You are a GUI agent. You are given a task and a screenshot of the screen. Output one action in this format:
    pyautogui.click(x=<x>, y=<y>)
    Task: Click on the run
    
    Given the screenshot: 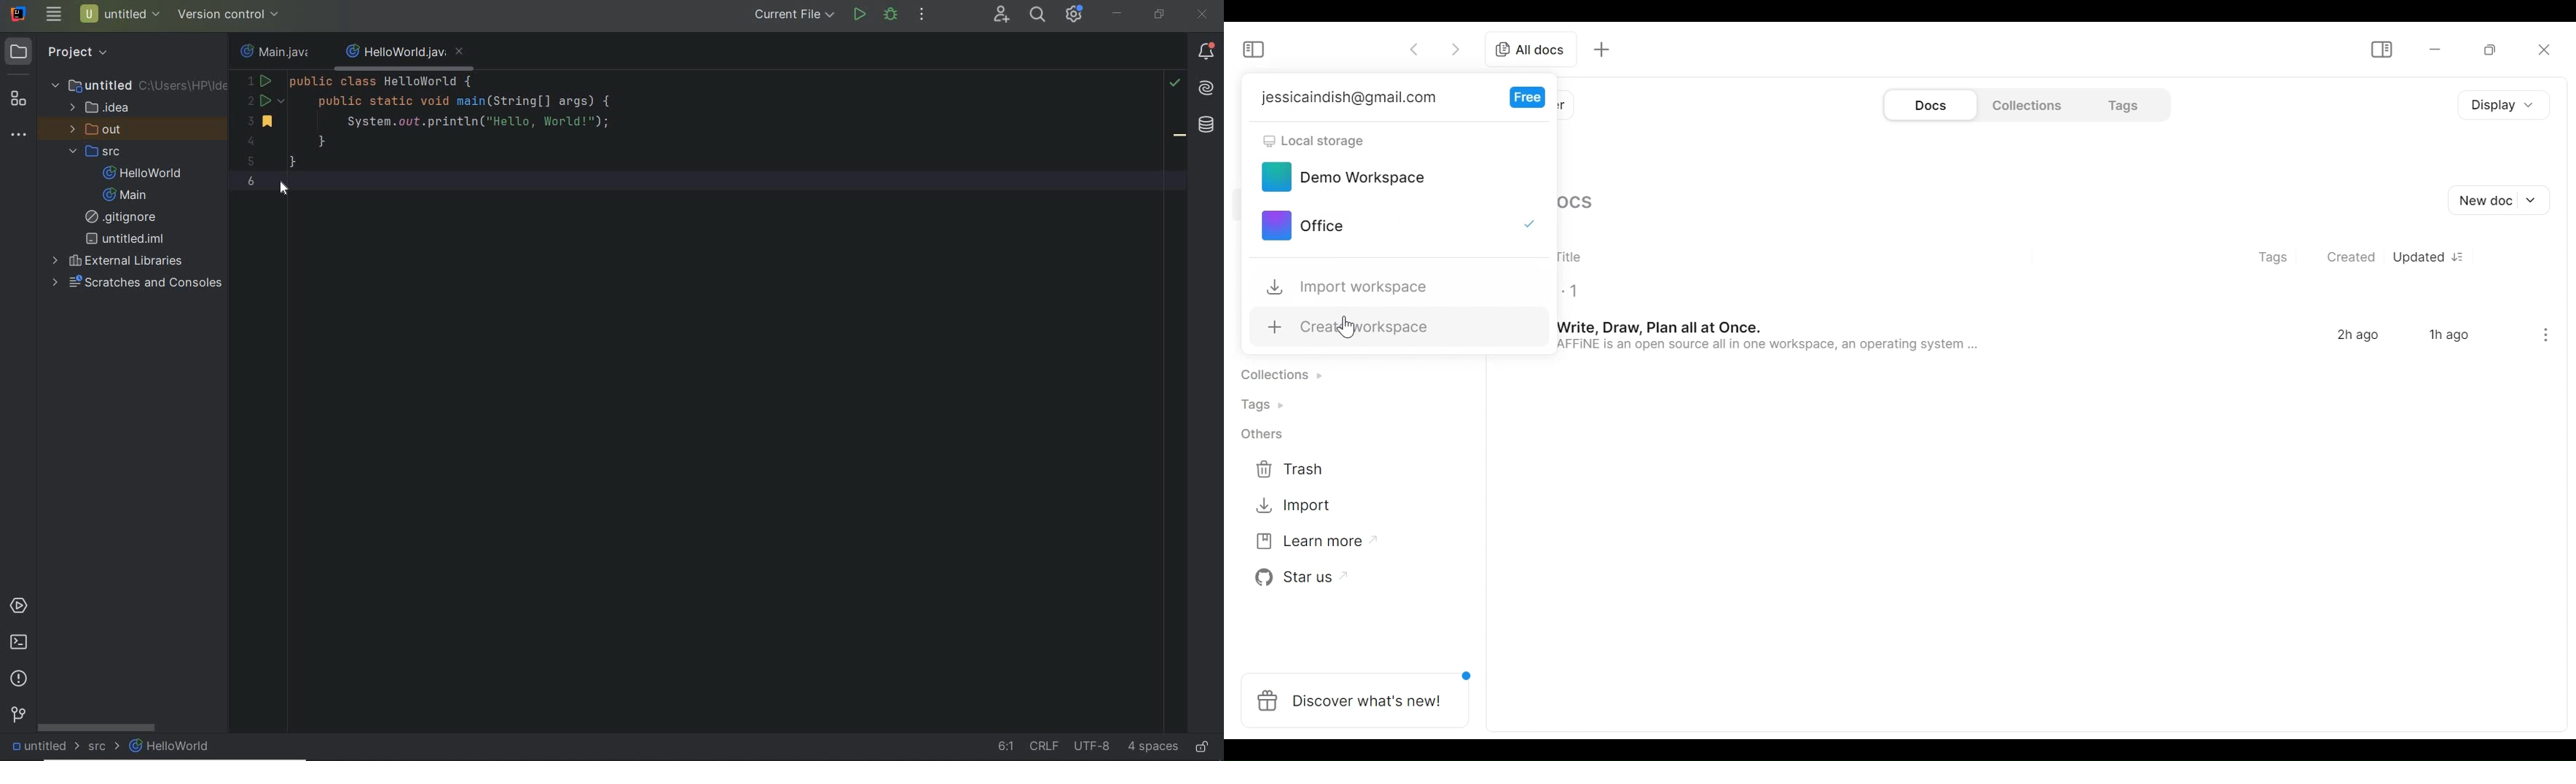 What is the action you would take?
    pyautogui.click(x=860, y=15)
    